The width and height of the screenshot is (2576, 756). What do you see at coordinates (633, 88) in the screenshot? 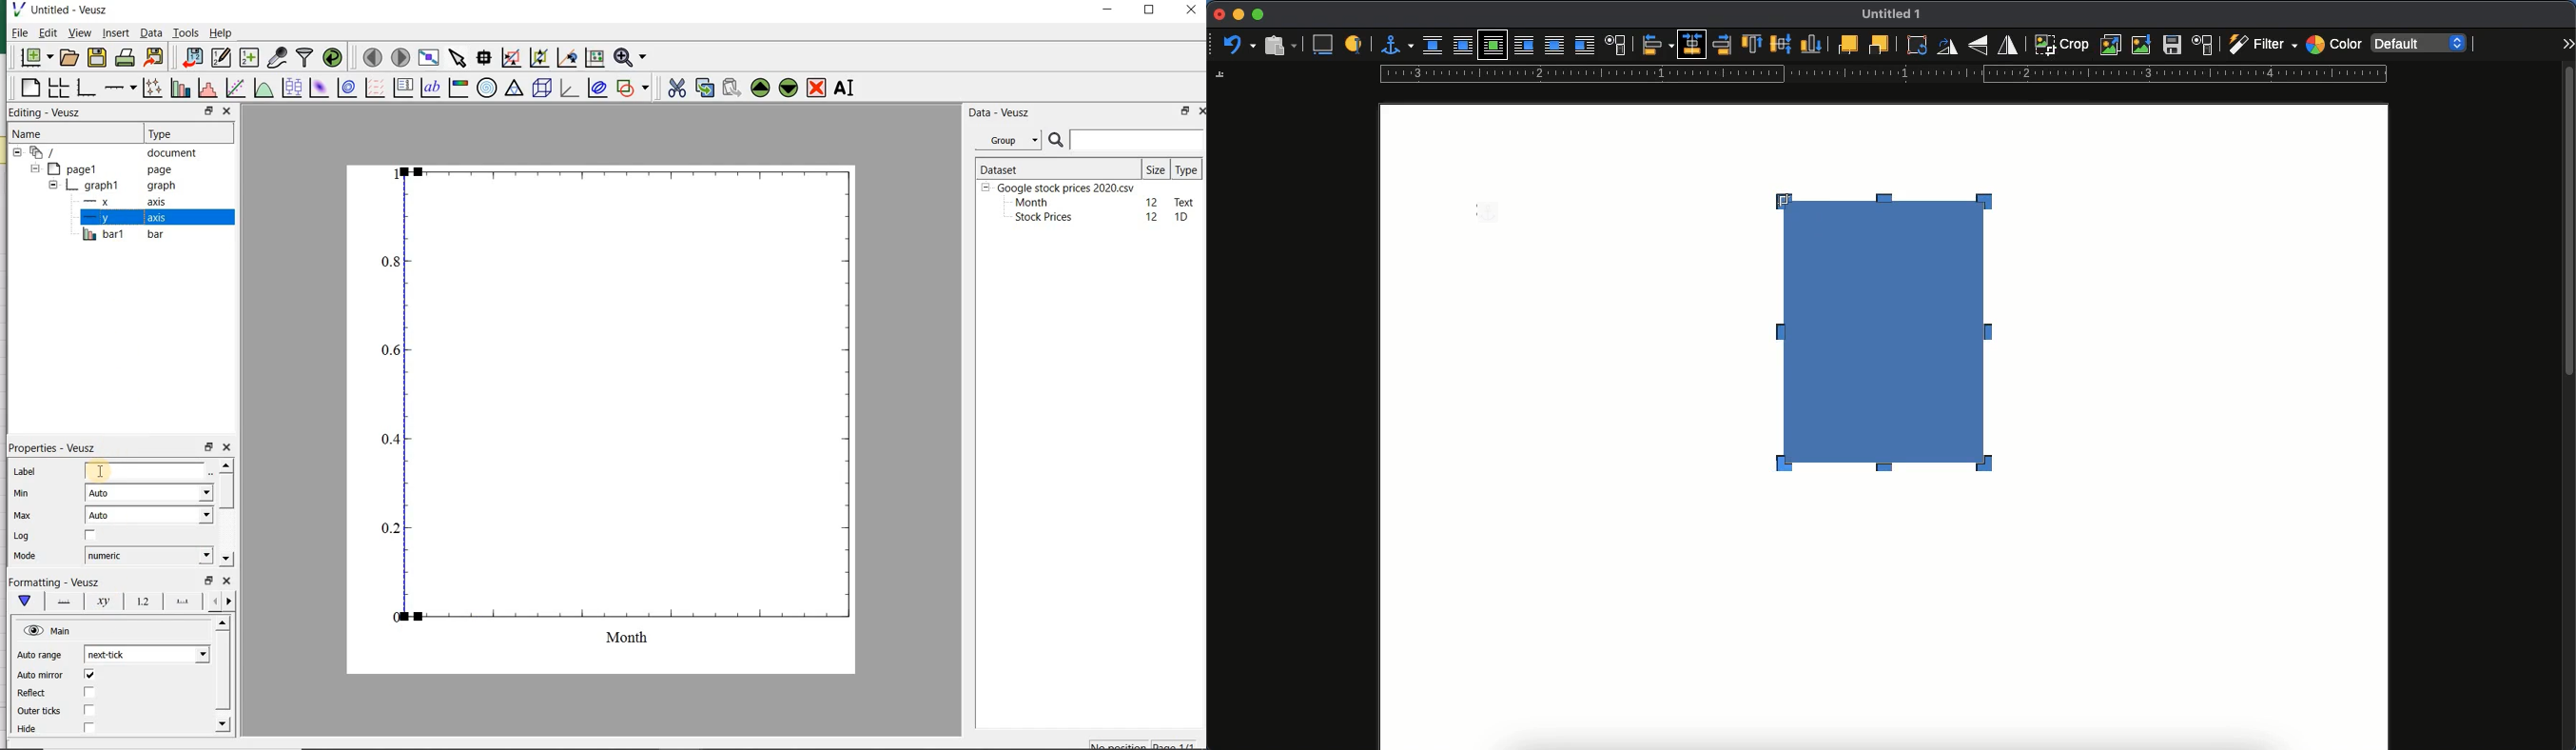
I see `add a shape to the plot` at bounding box center [633, 88].